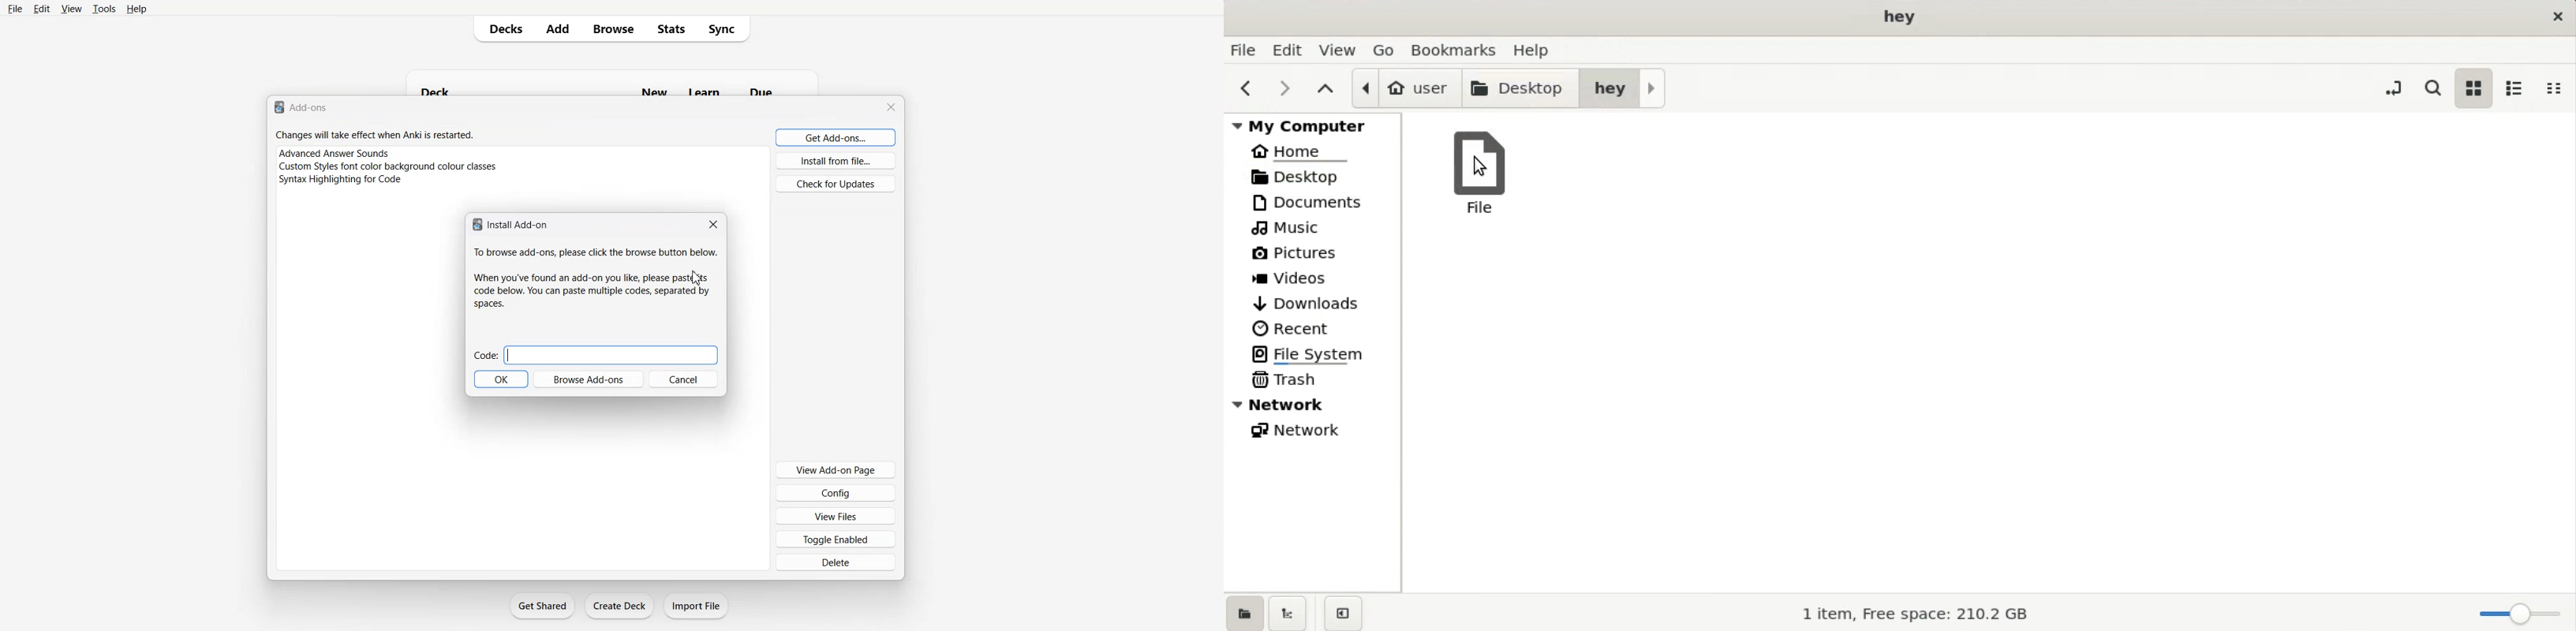  What do you see at coordinates (763, 90) in the screenshot?
I see `due` at bounding box center [763, 90].